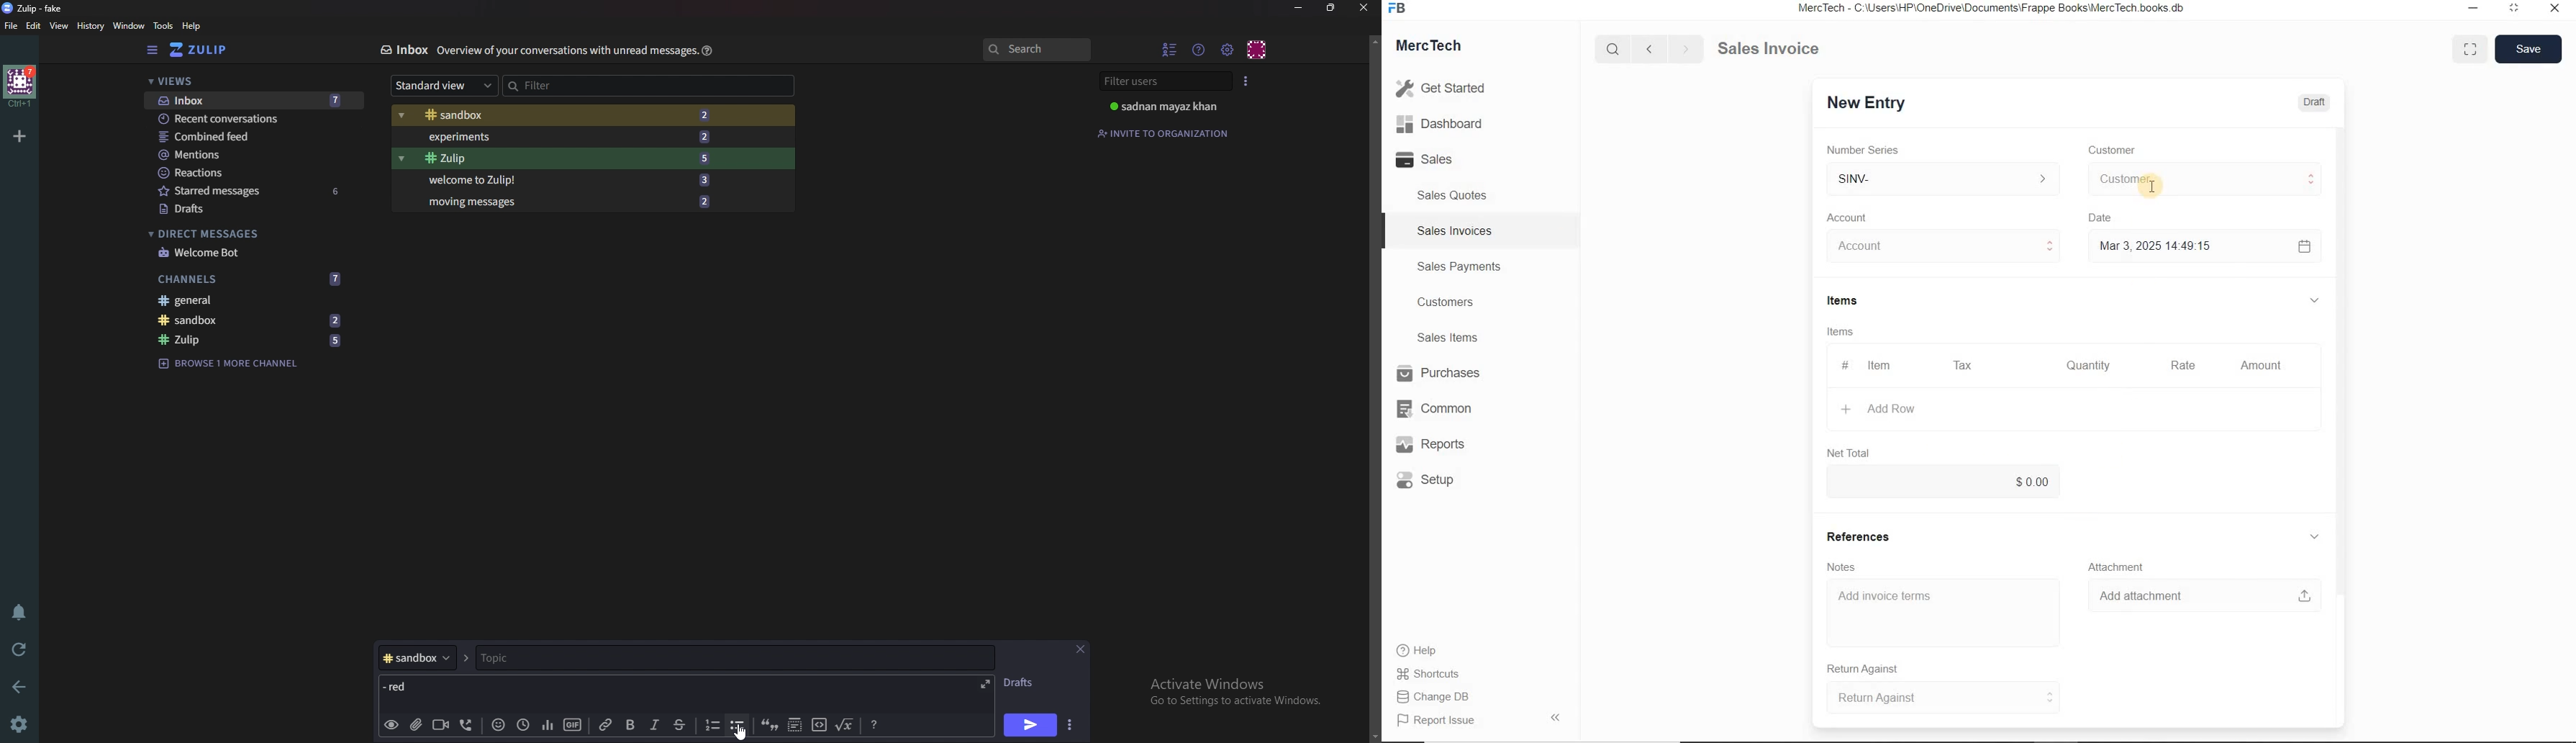  What do you see at coordinates (391, 726) in the screenshot?
I see `preview` at bounding box center [391, 726].